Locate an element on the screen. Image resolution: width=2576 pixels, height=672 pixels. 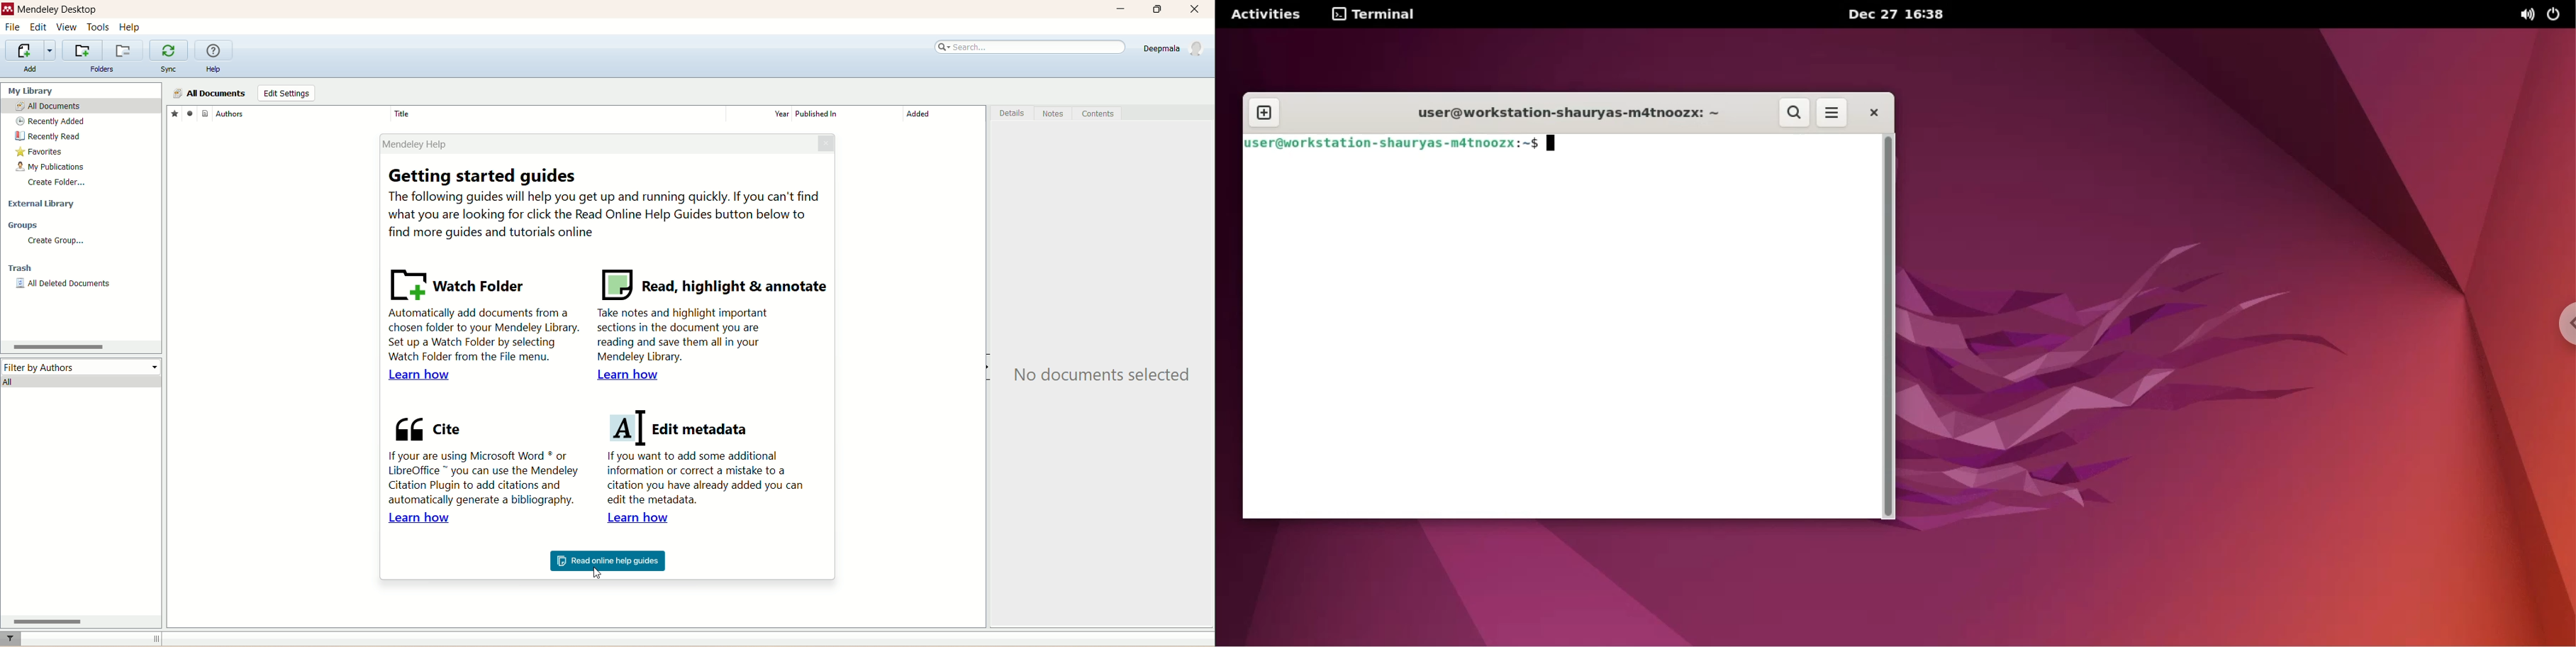
Learn how is located at coordinates (626, 375).